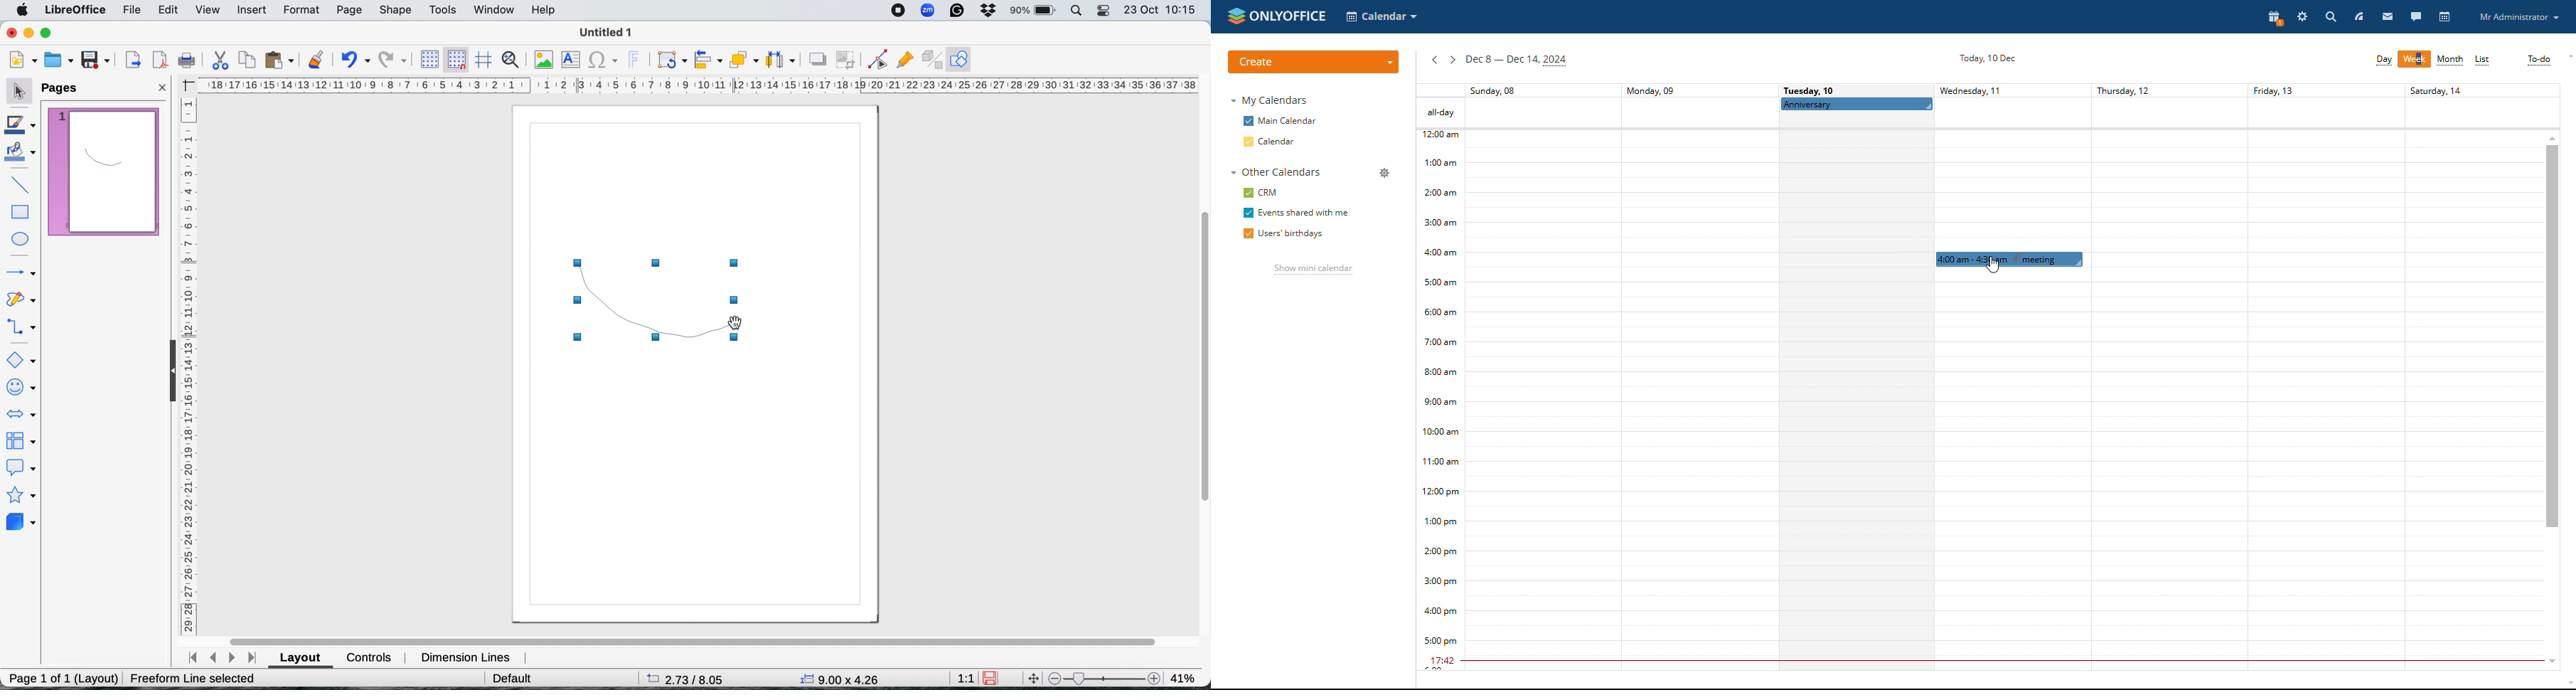 The height and width of the screenshot is (700, 2576). Describe the element at coordinates (397, 11) in the screenshot. I see `shape` at that location.